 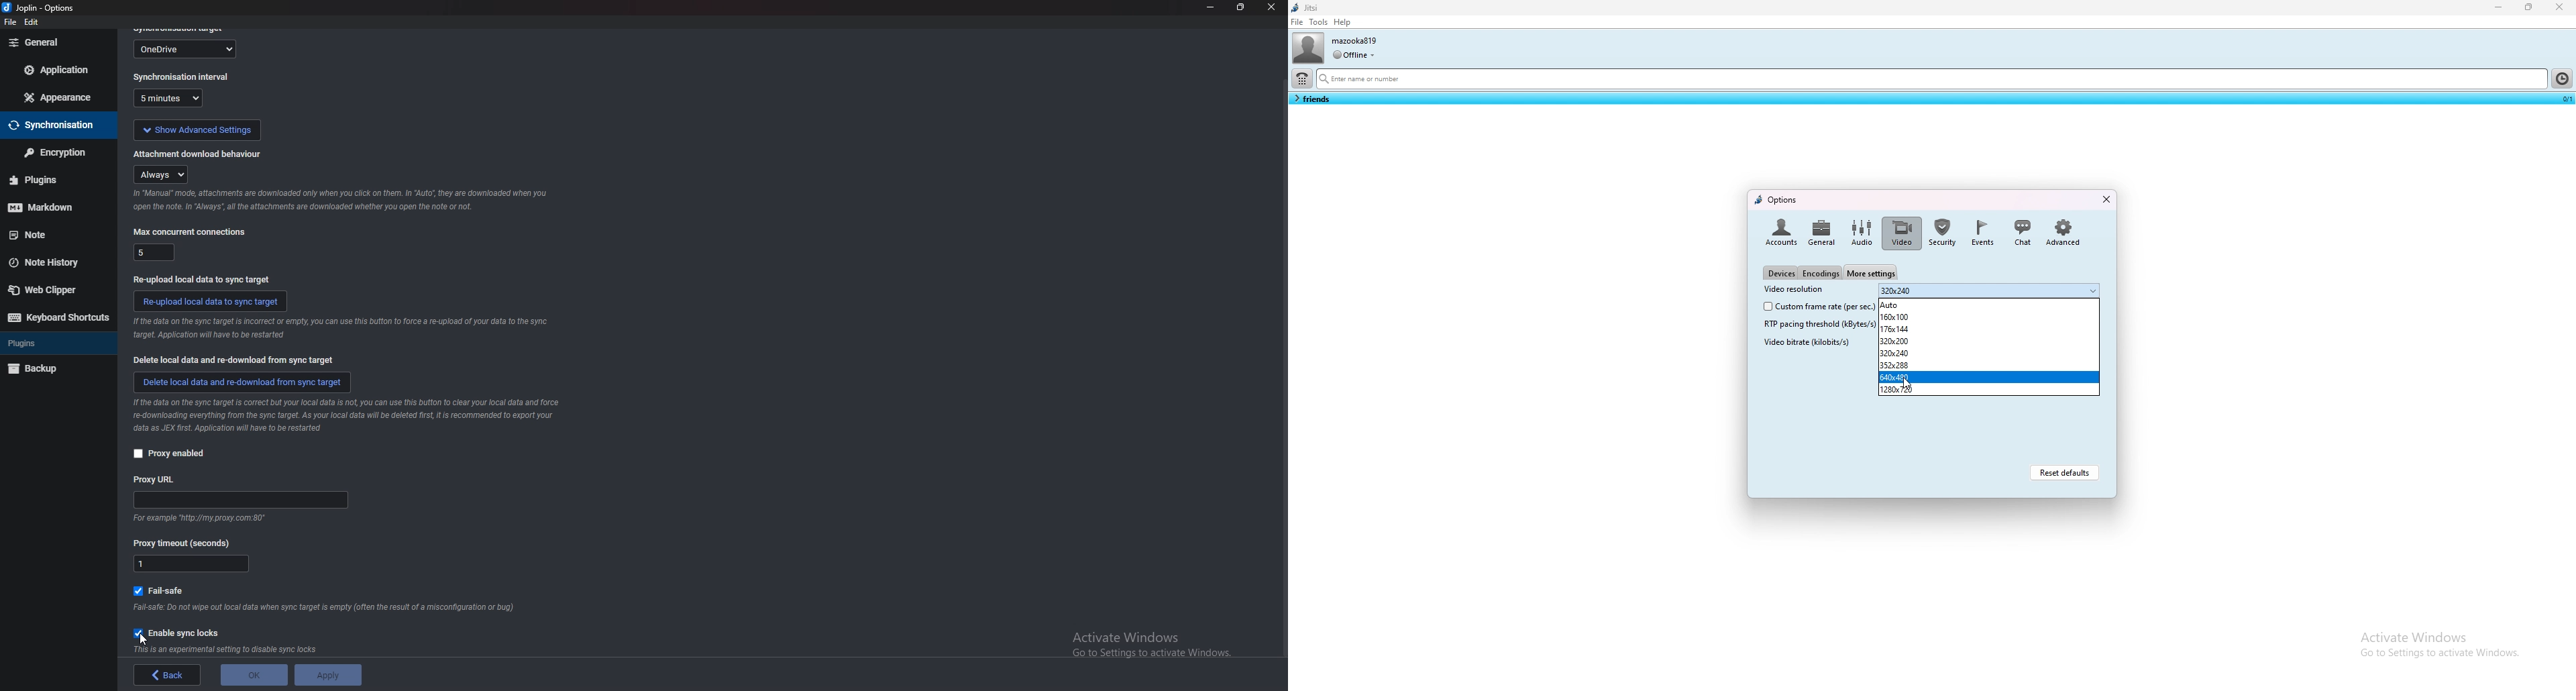 What do you see at coordinates (1318, 21) in the screenshot?
I see `tools` at bounding box center [1318, 21].